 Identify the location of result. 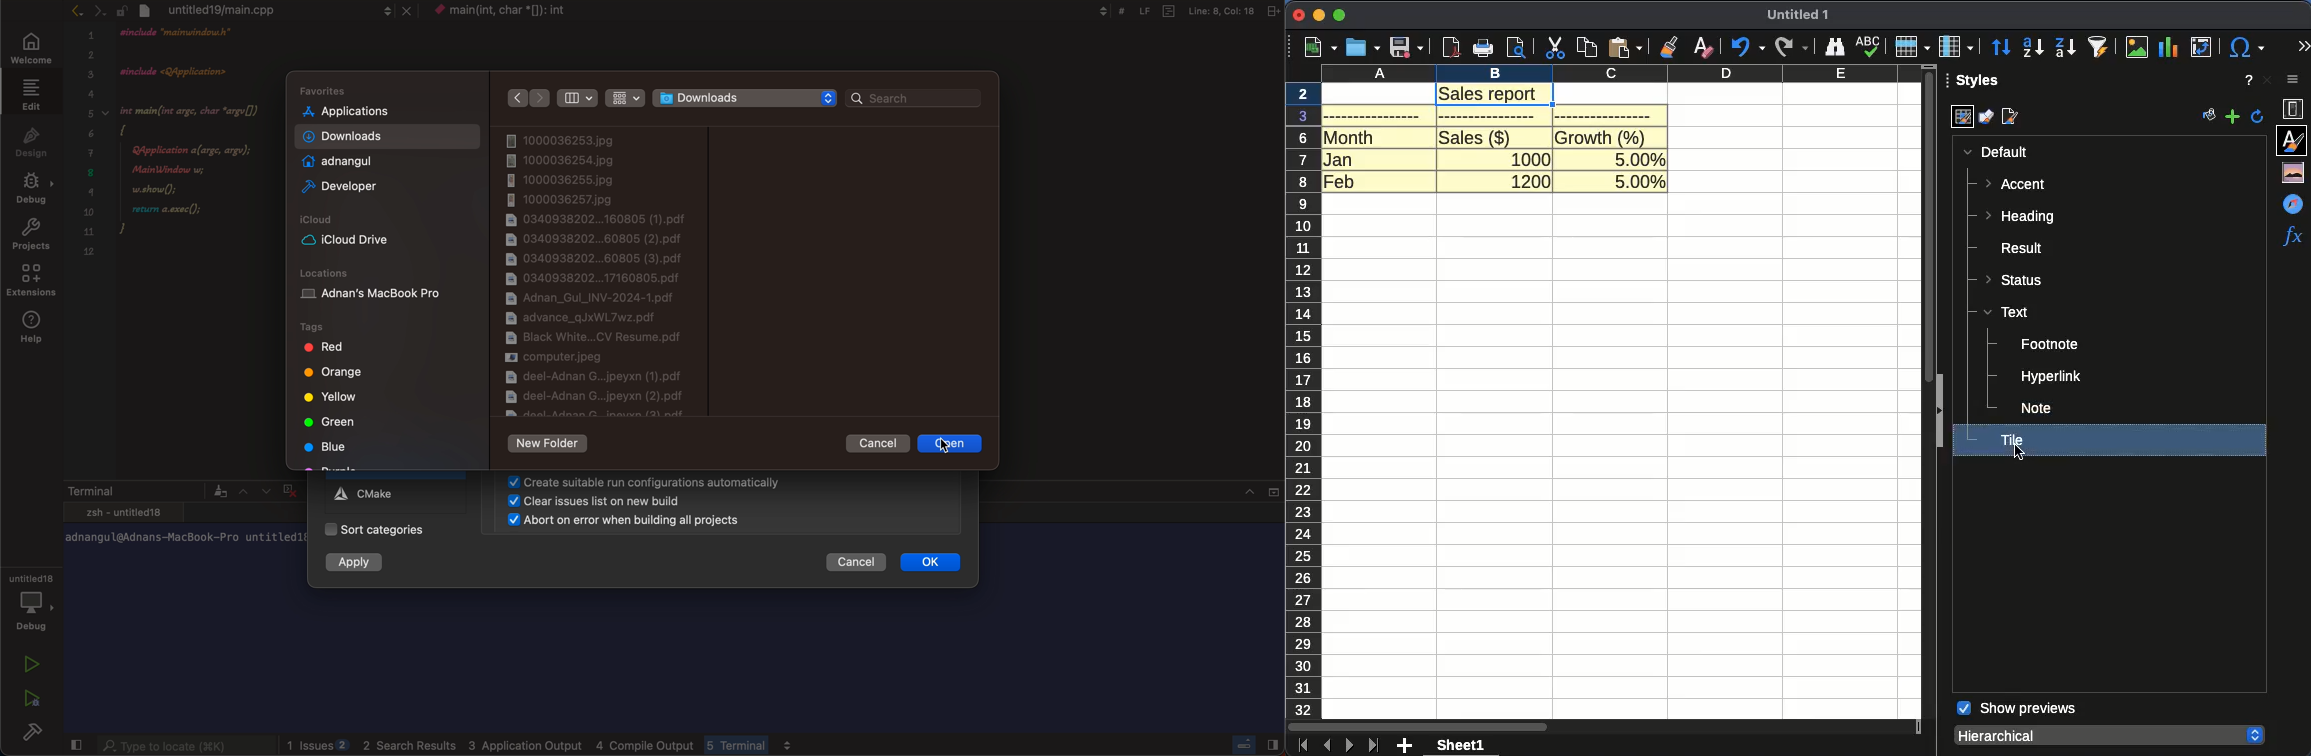
(2015, 248).